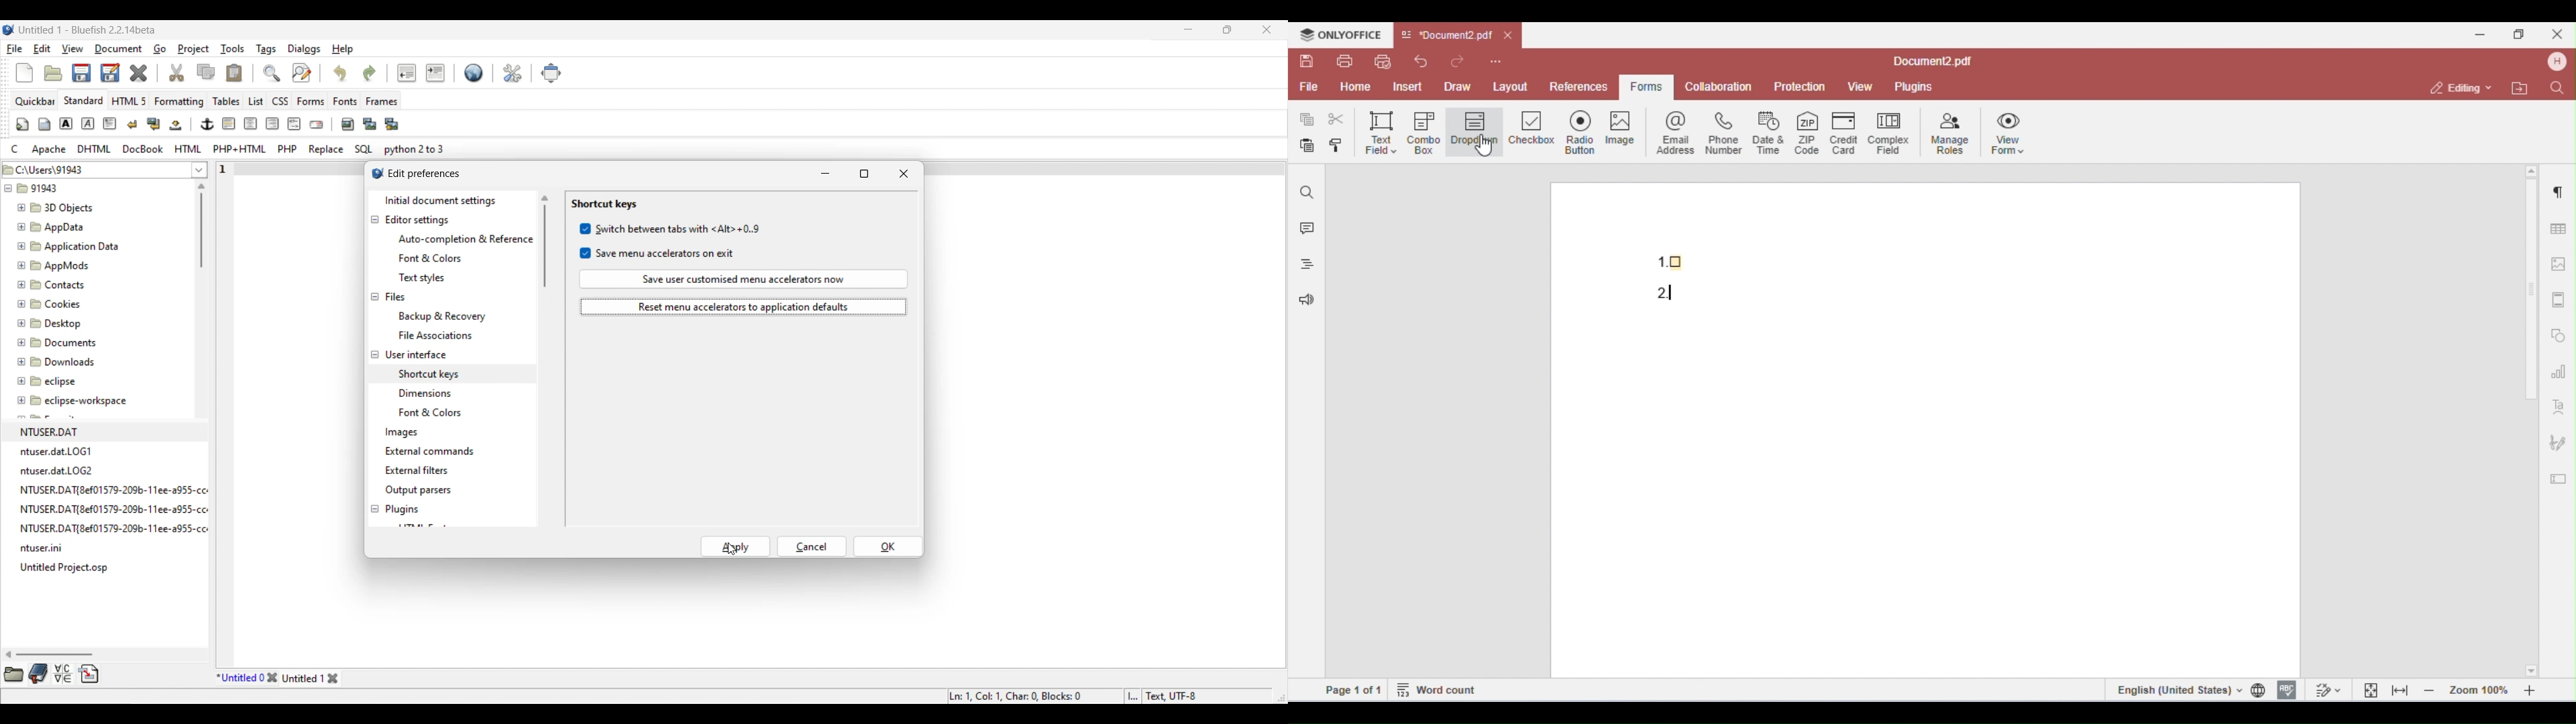 The image size is (2576, 728). I want to click on Reset menu accelerators to application defaults, so click(744, 307).